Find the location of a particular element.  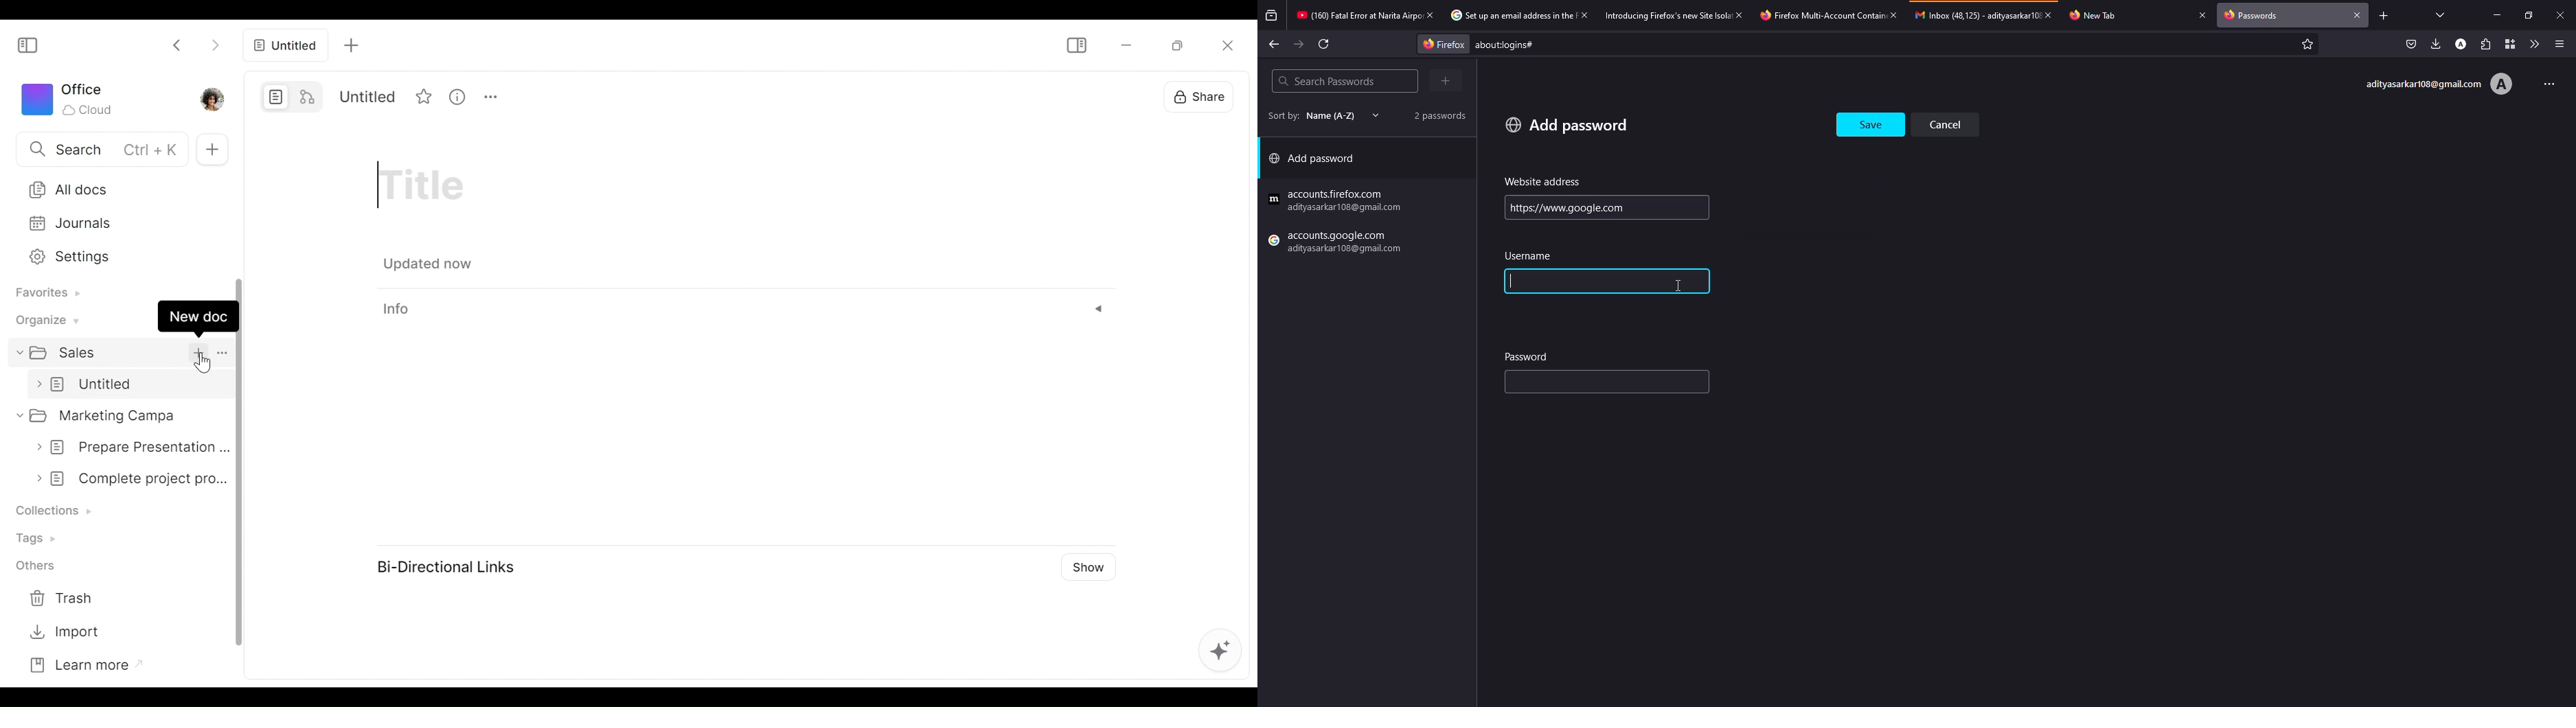

maximize is located at coordinates (2525, 15).